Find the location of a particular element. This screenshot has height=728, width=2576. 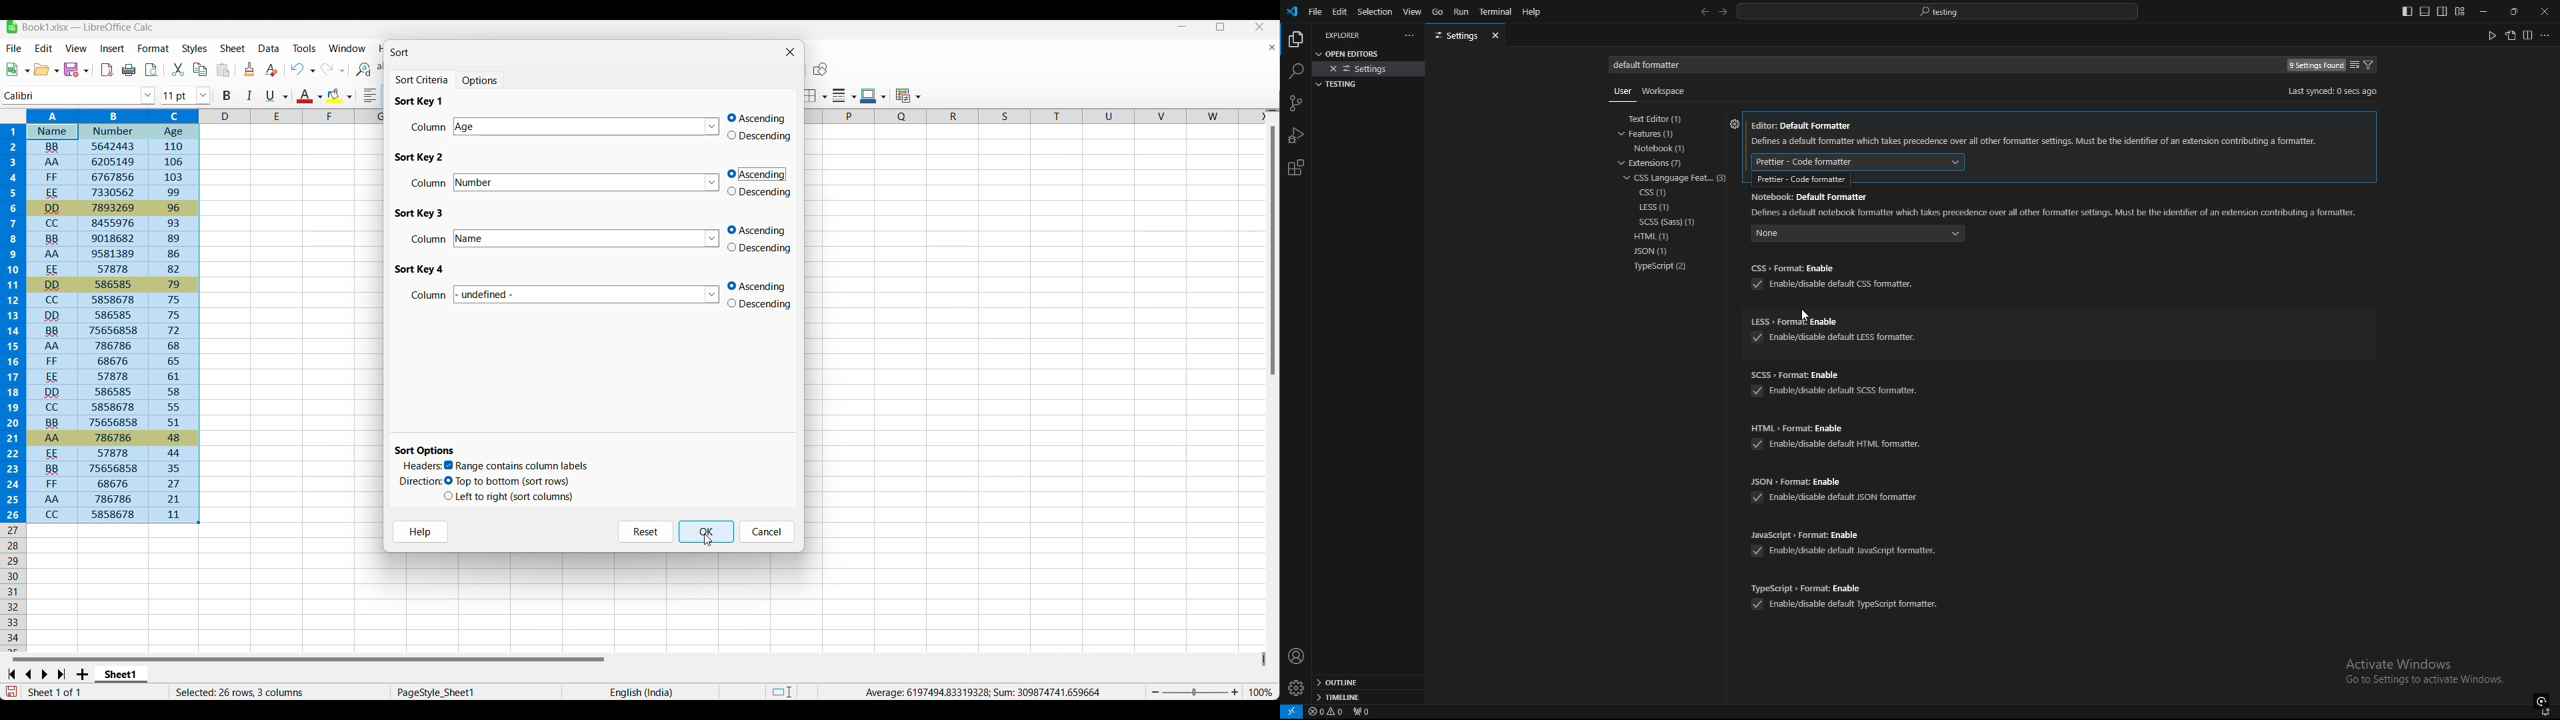

terminal is located at coordinates (1496, 13).